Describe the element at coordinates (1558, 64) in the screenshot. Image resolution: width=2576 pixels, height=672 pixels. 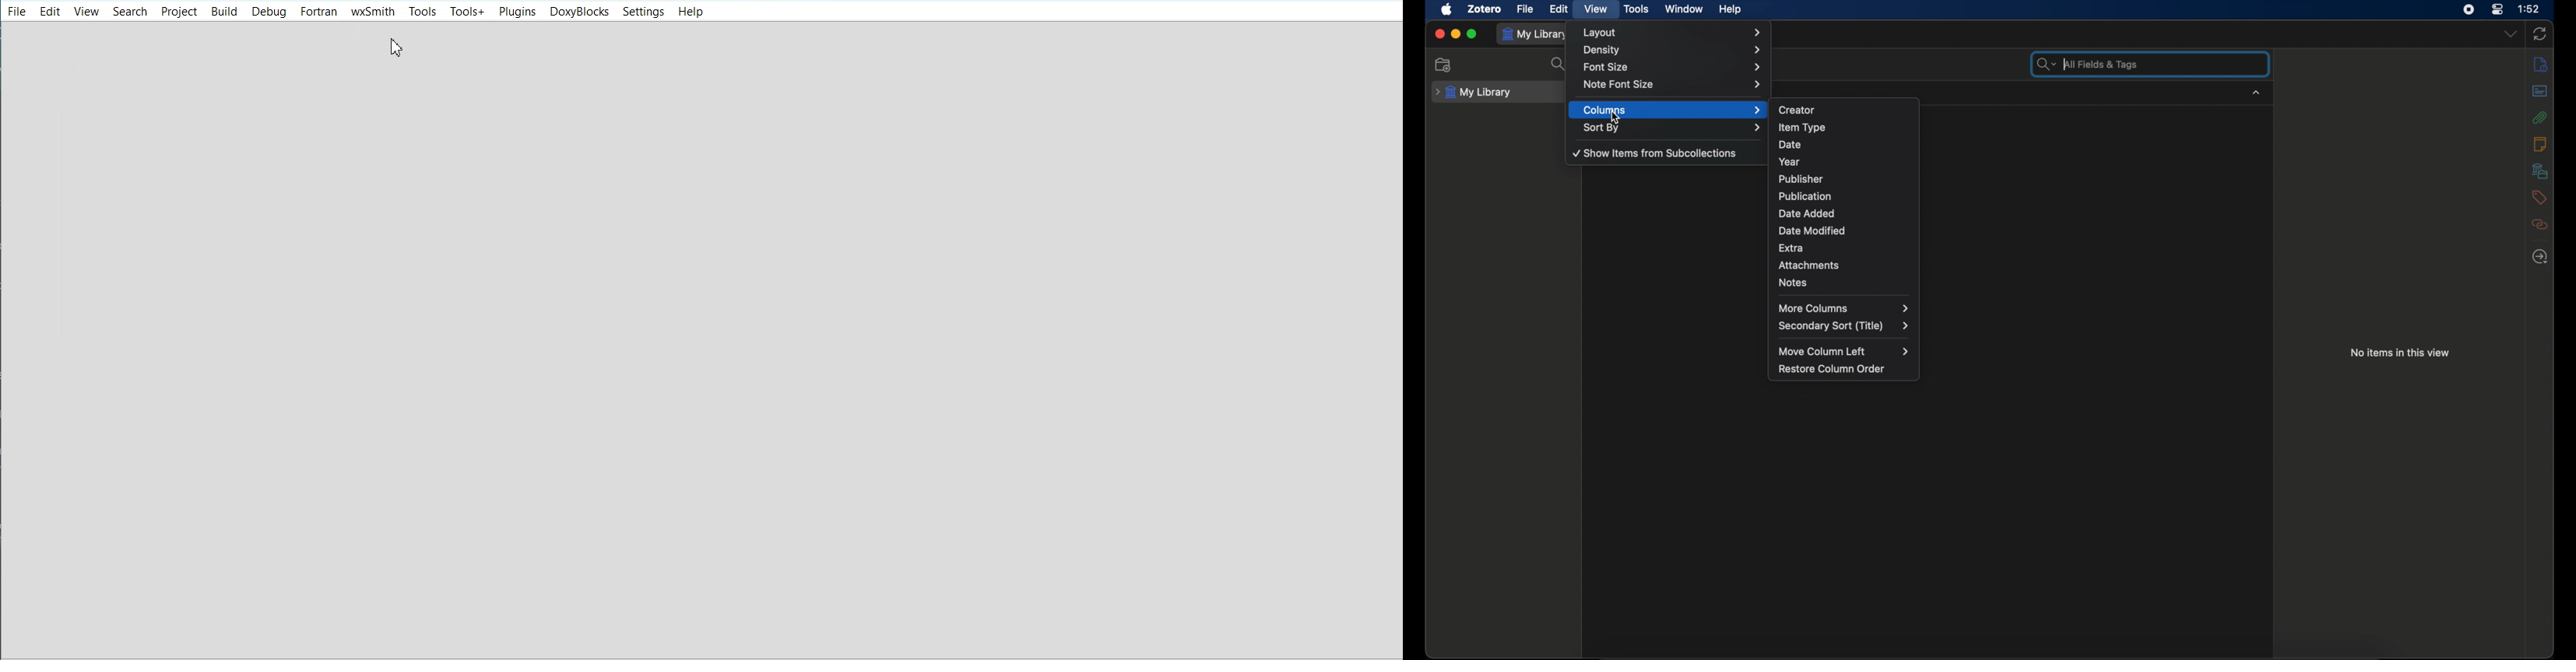
I see `search` at that location.